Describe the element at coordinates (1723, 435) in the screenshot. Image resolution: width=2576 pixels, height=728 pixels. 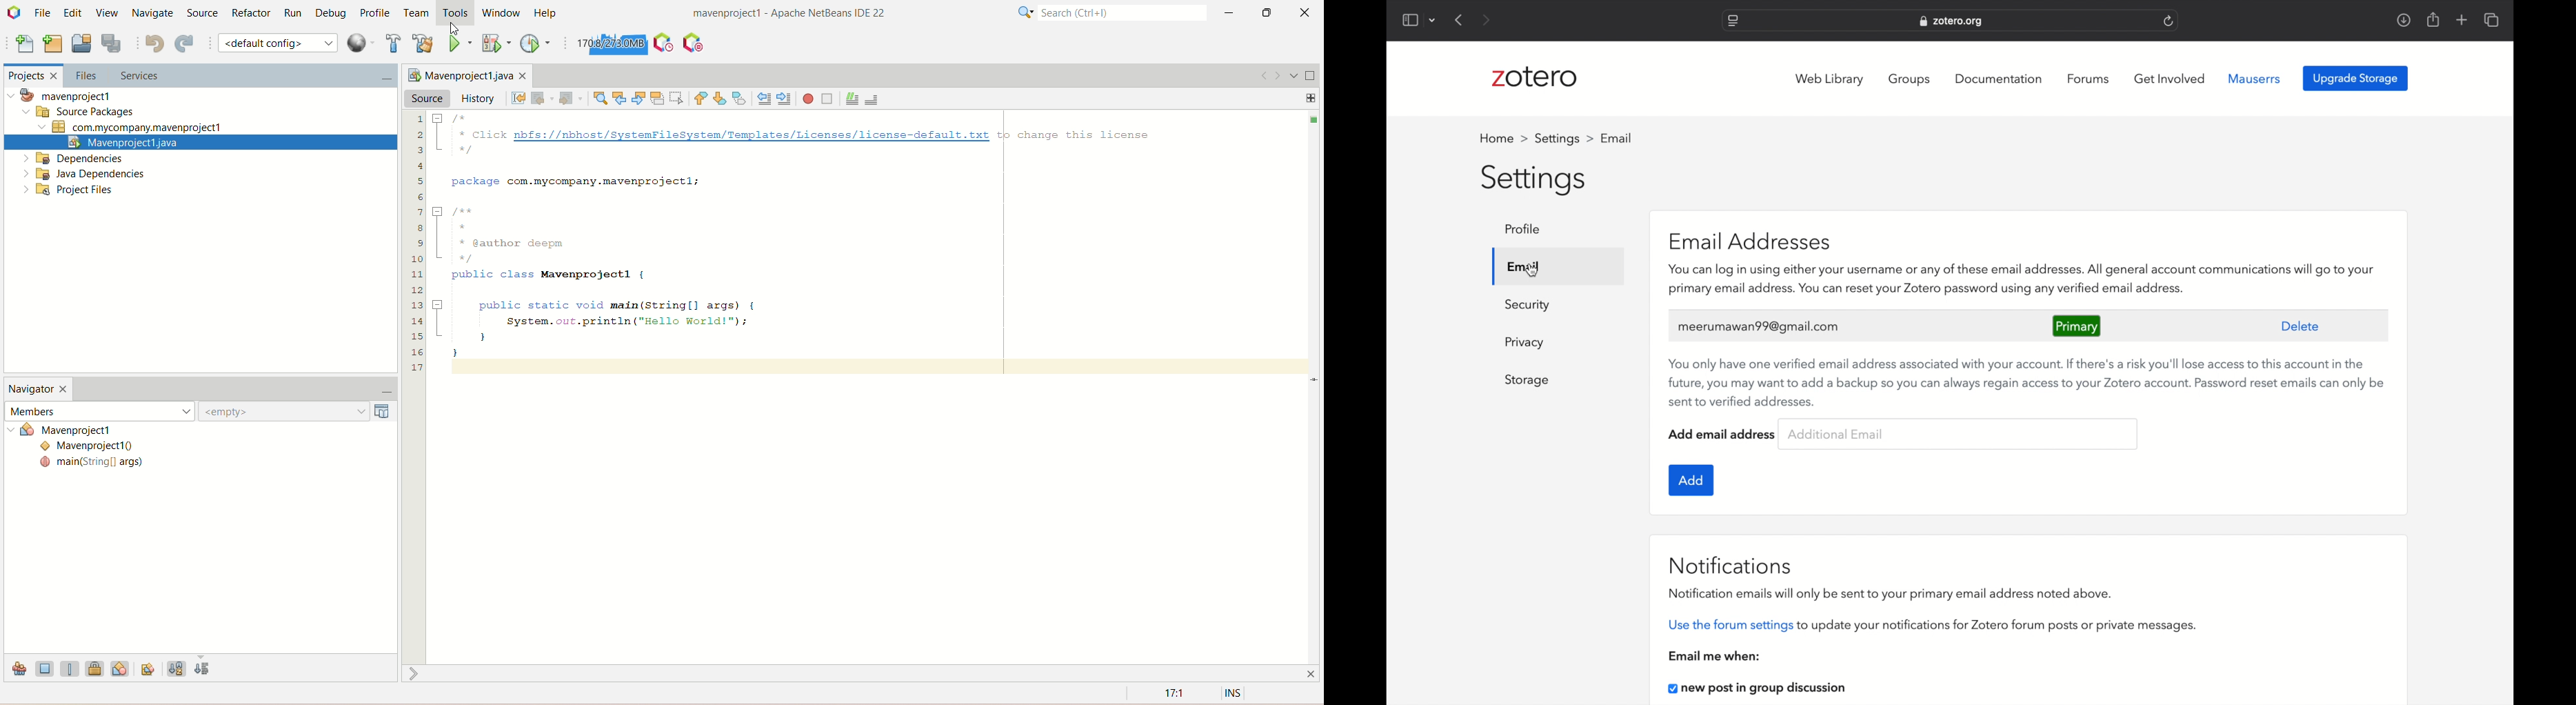
I see `add email address` at that location.